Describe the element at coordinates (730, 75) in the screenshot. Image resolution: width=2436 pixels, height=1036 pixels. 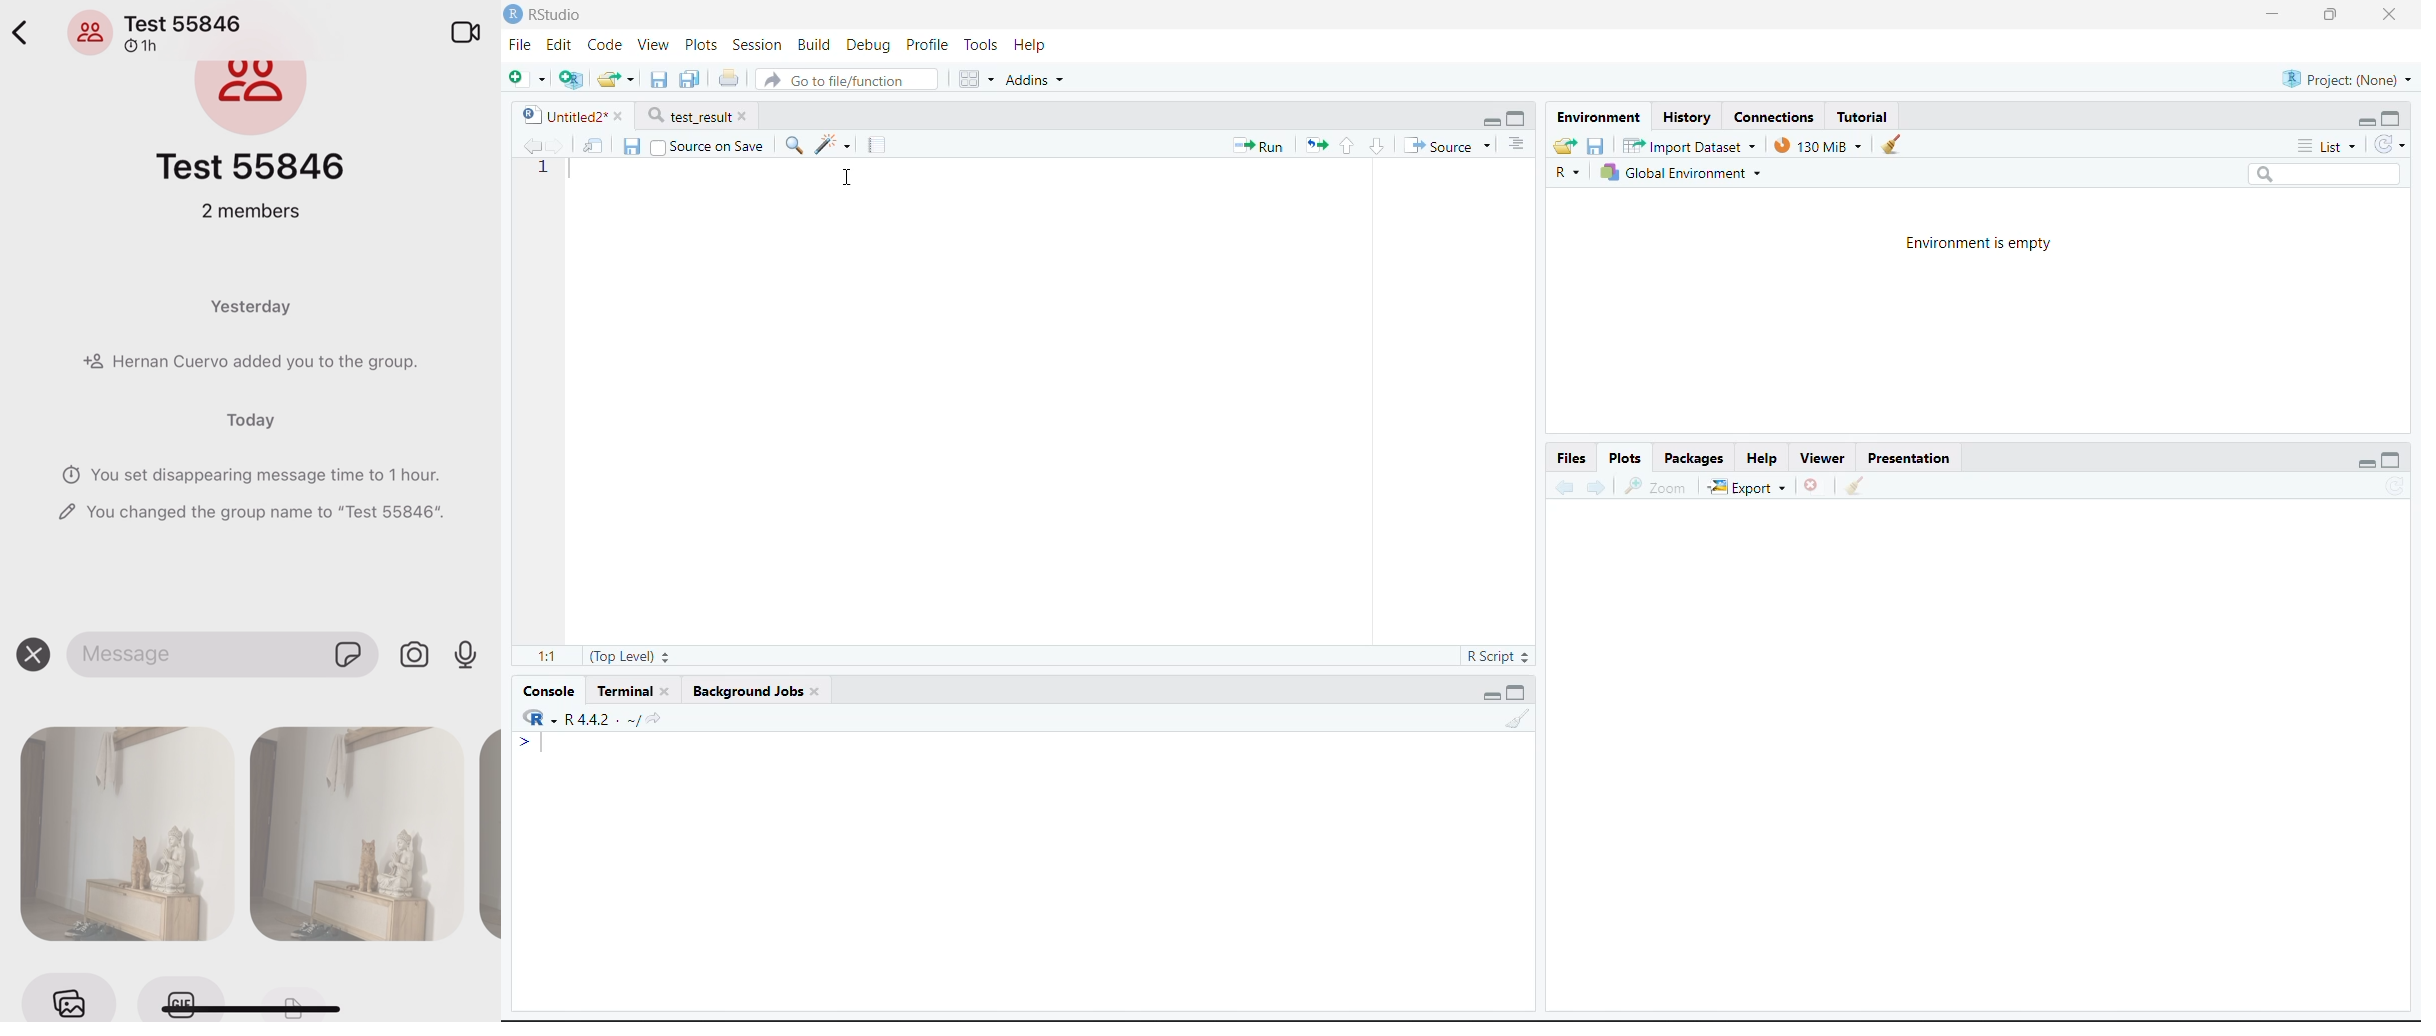
I see `Print the current file` at that location.